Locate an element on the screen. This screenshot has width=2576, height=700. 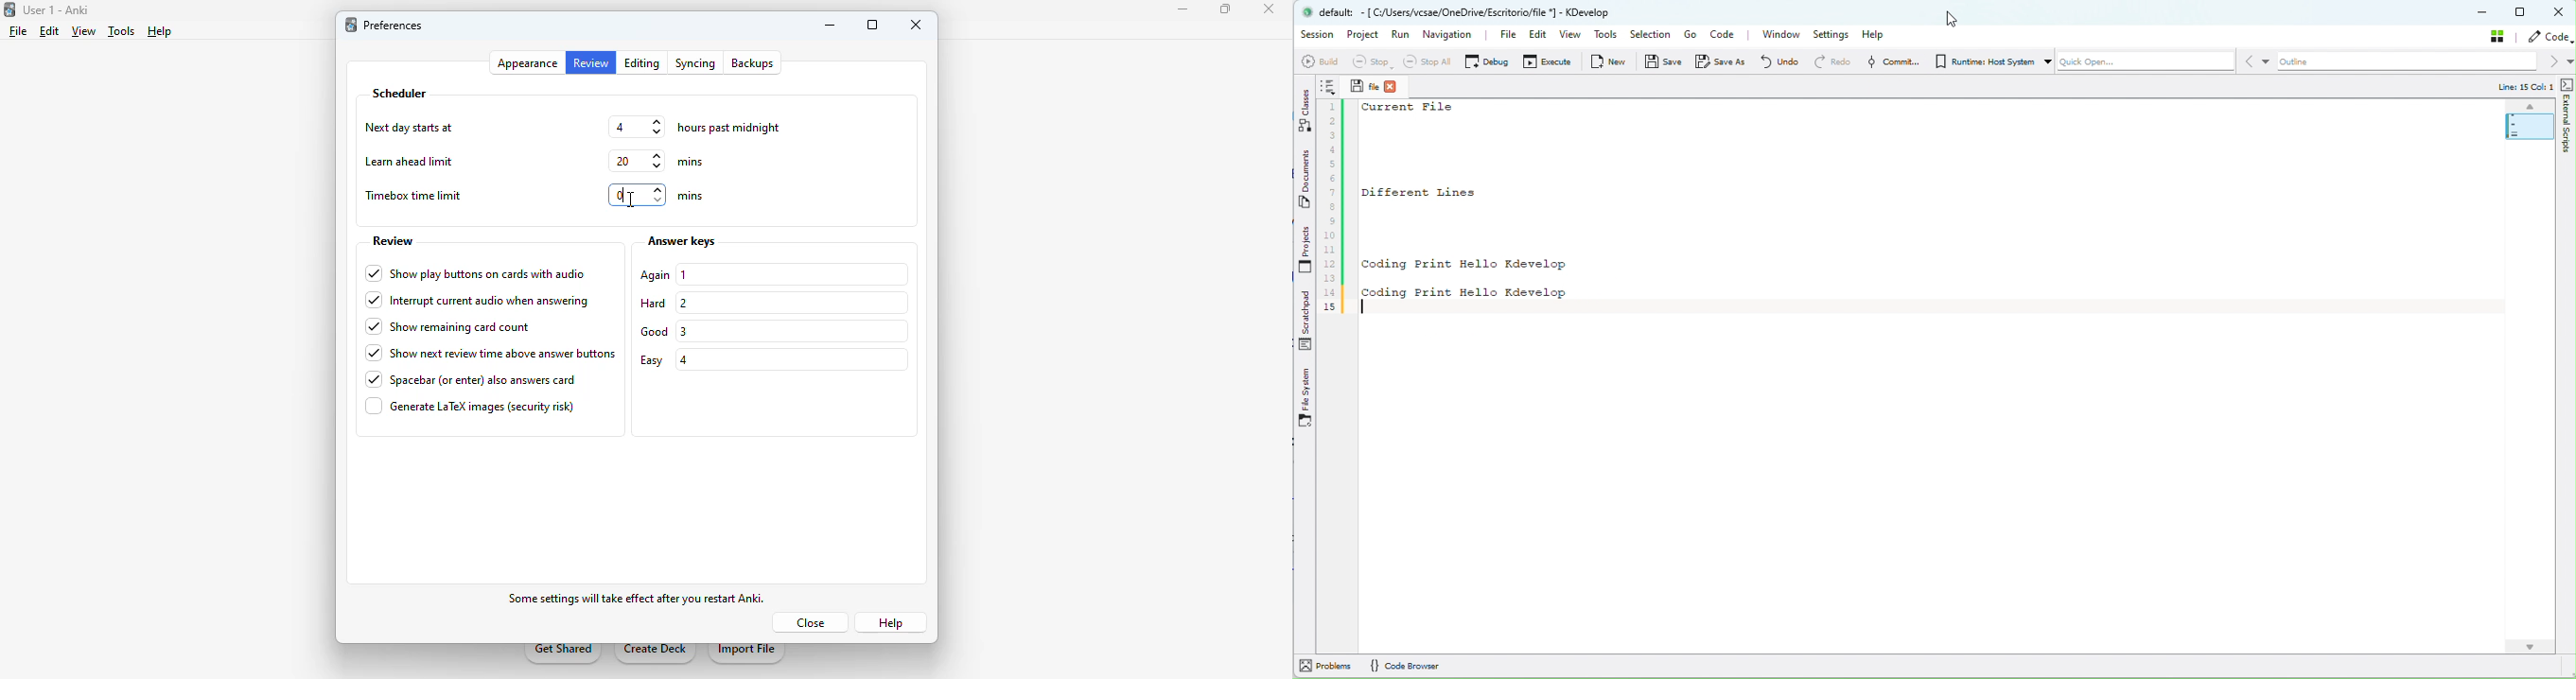
logo is located at coordinates (351, 25).